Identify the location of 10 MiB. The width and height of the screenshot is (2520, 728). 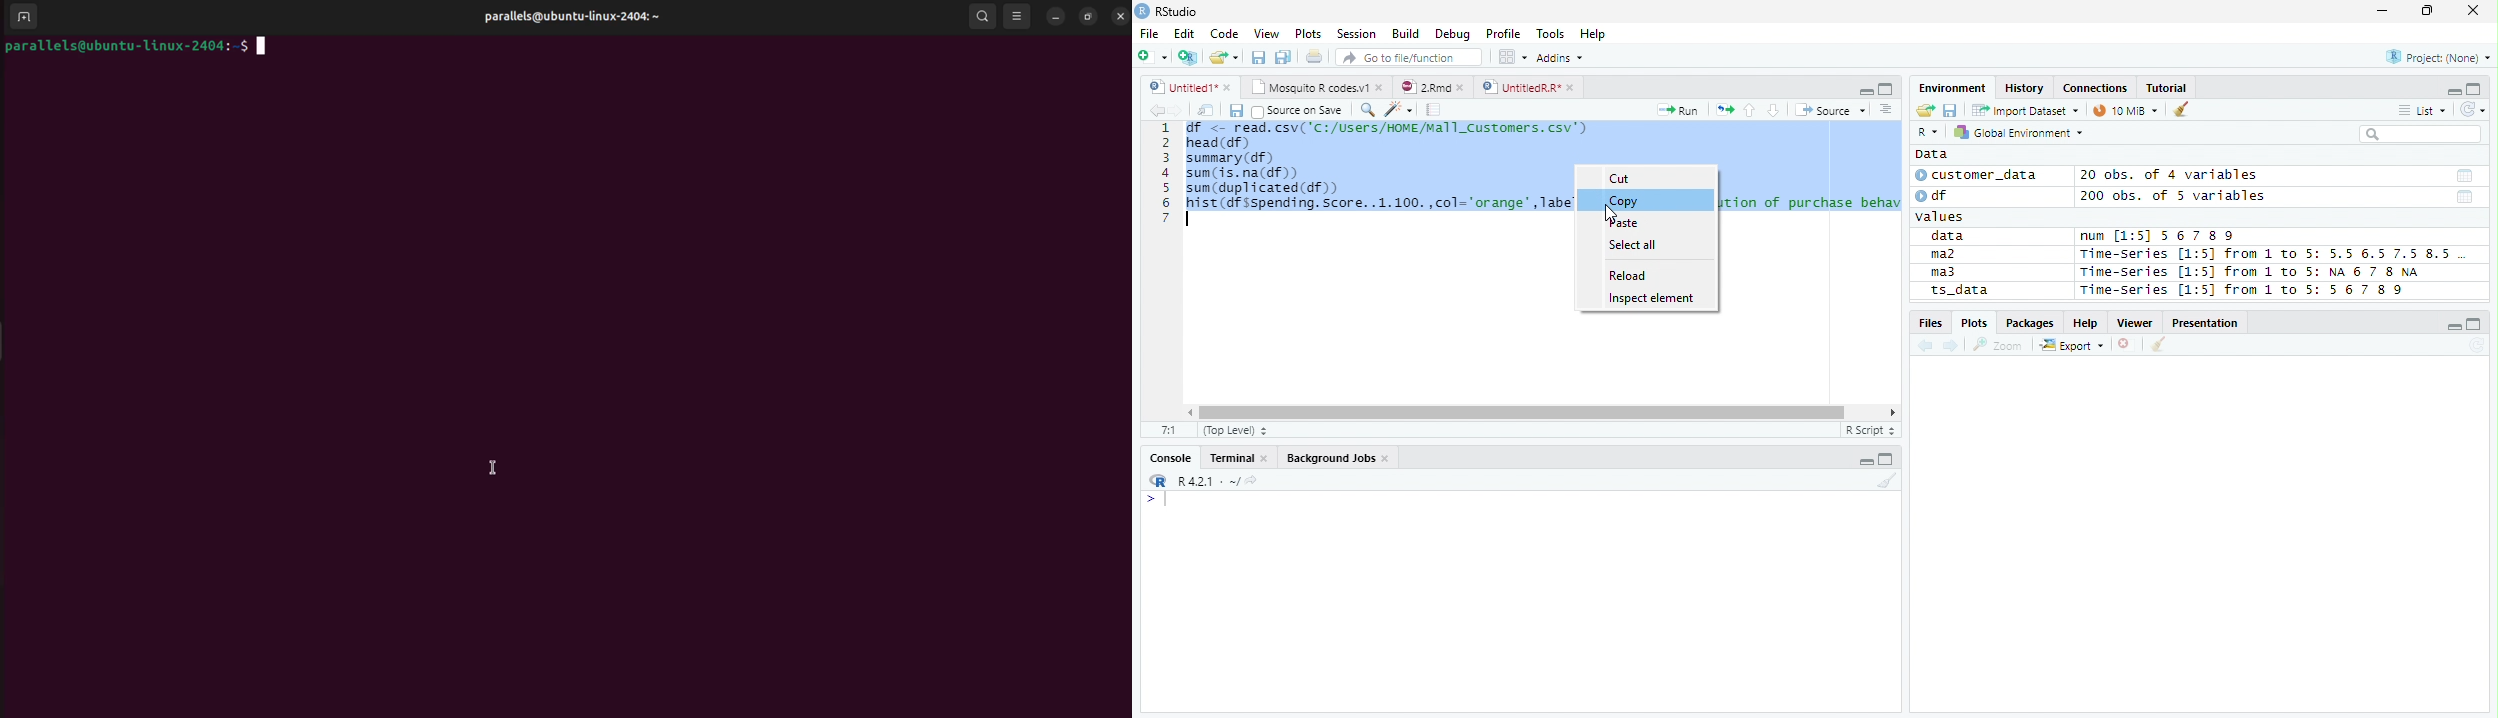
(2127, 110).